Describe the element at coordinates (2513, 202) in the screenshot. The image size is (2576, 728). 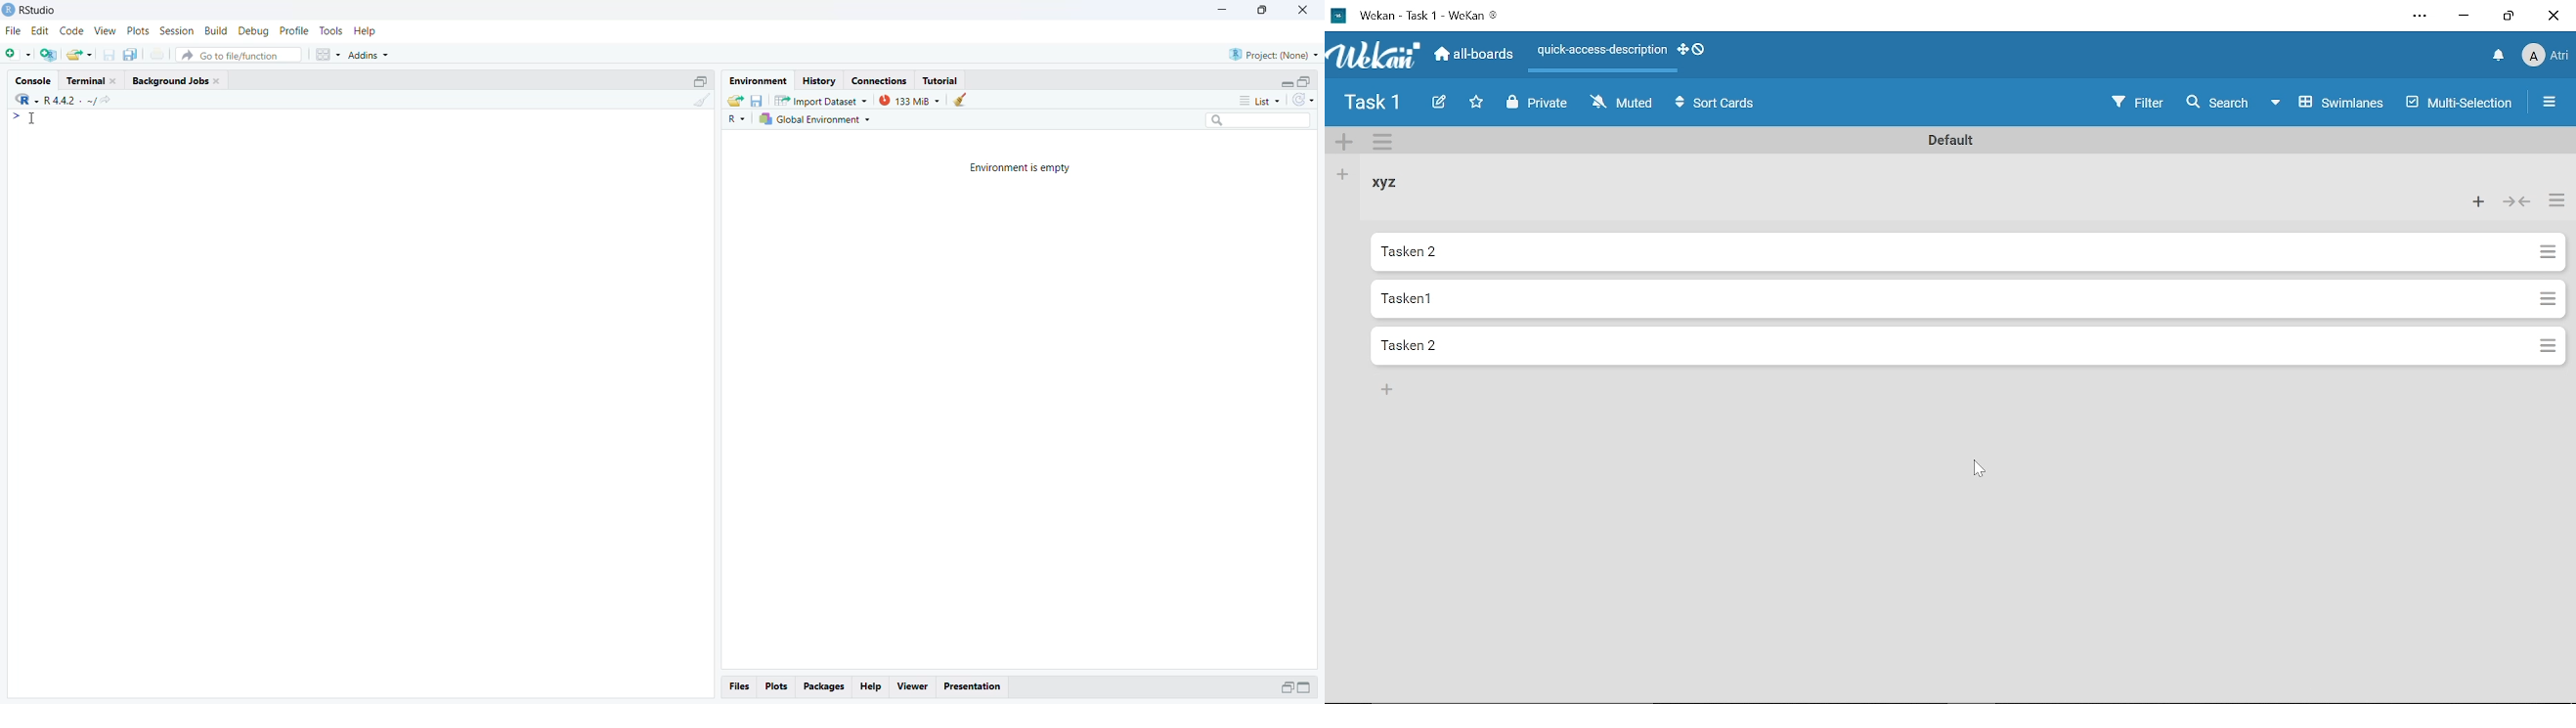
I see `Collapse` at that location.